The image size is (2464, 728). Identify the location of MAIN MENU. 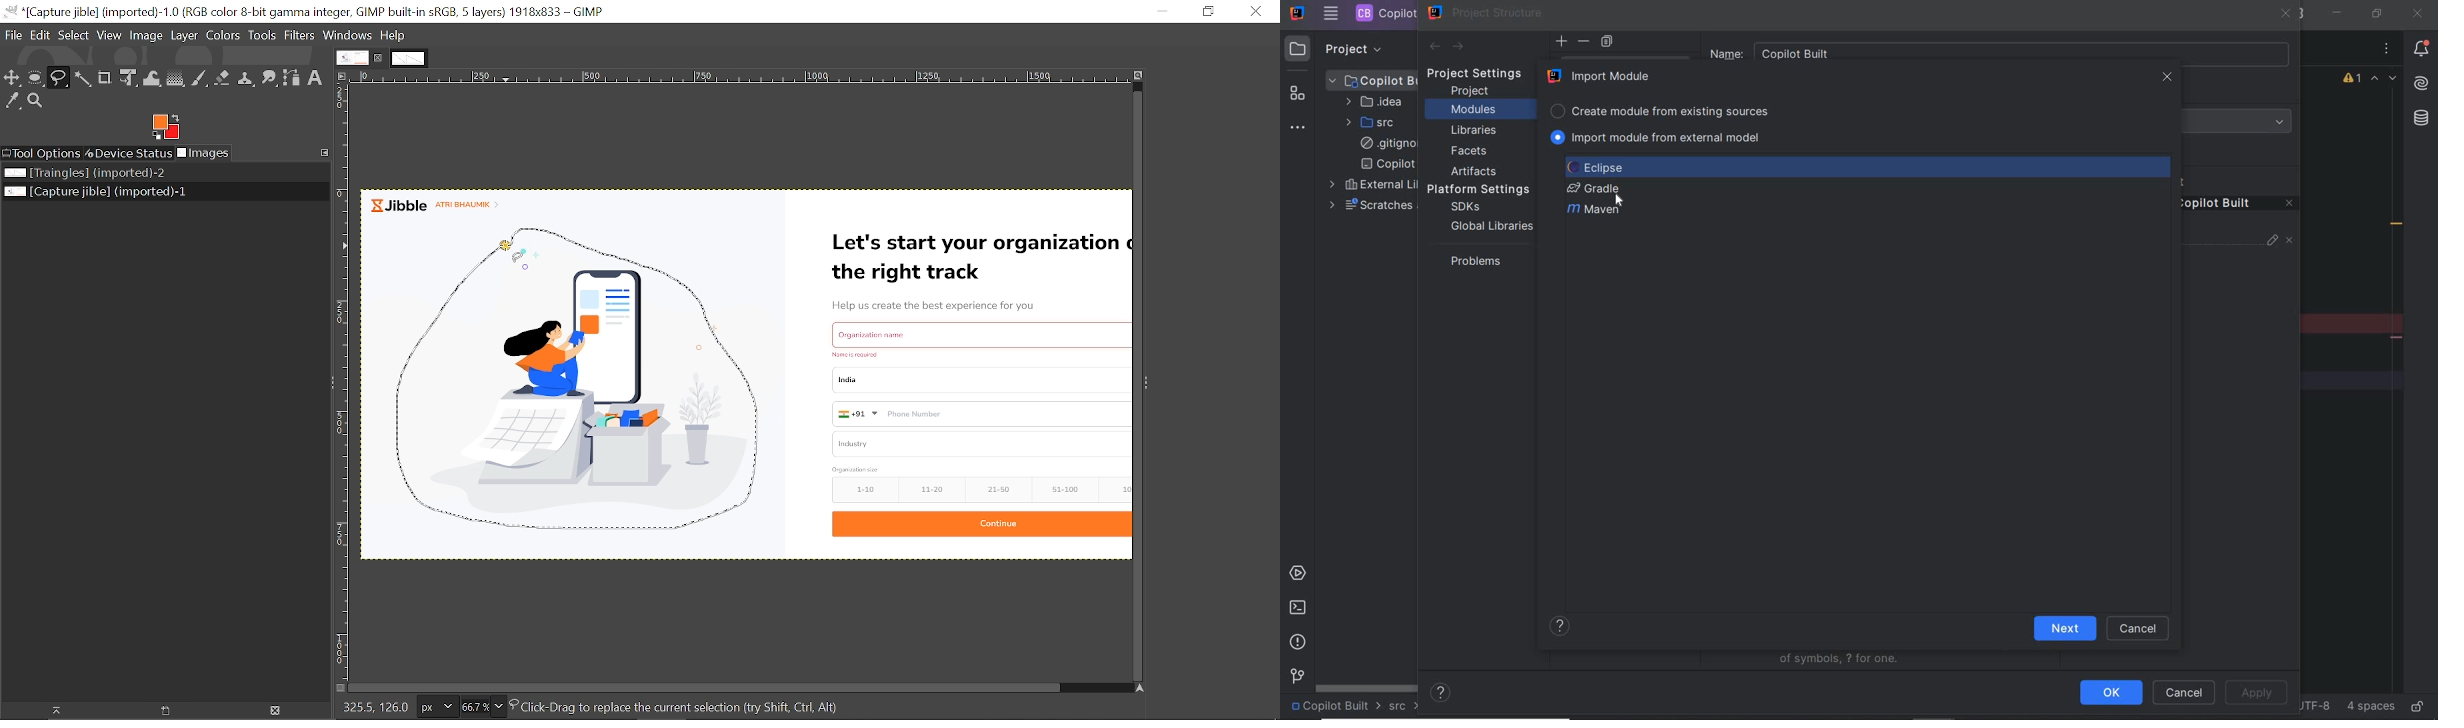
(1330, 14).